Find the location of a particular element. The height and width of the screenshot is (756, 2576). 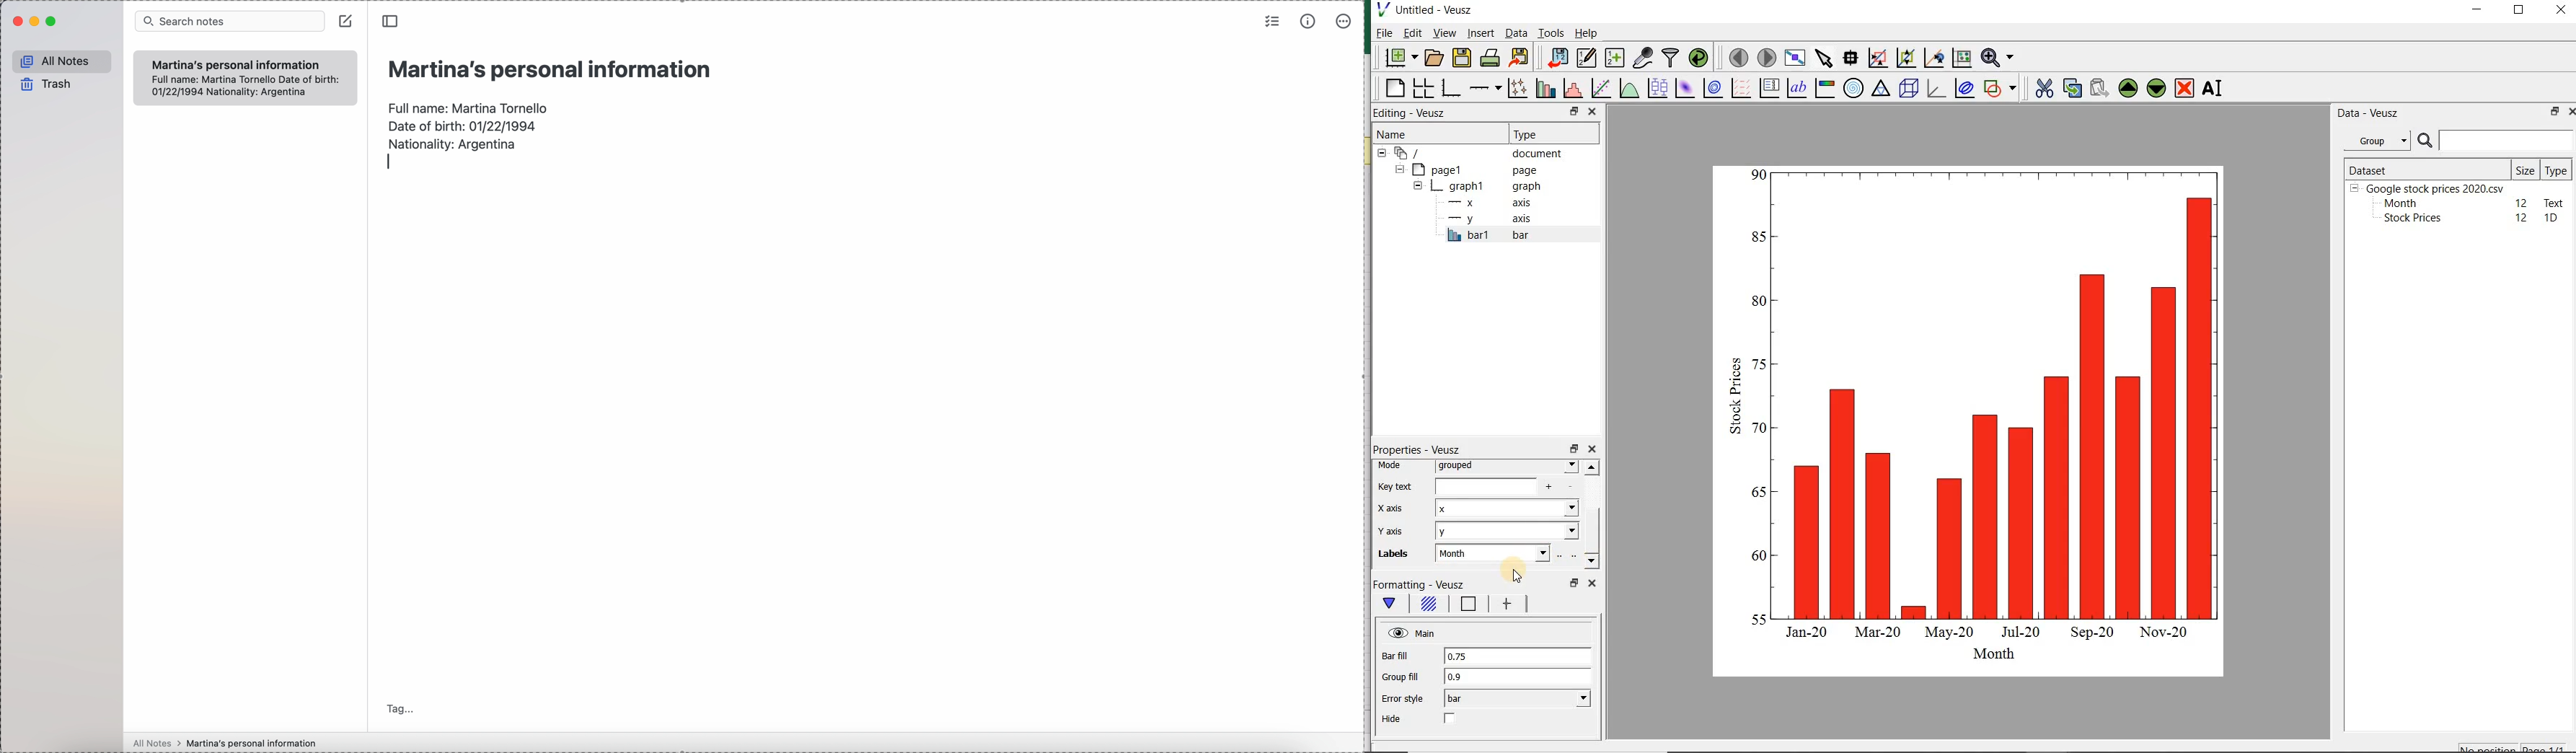

check/uncheck is located at coordinates (1451, 719).